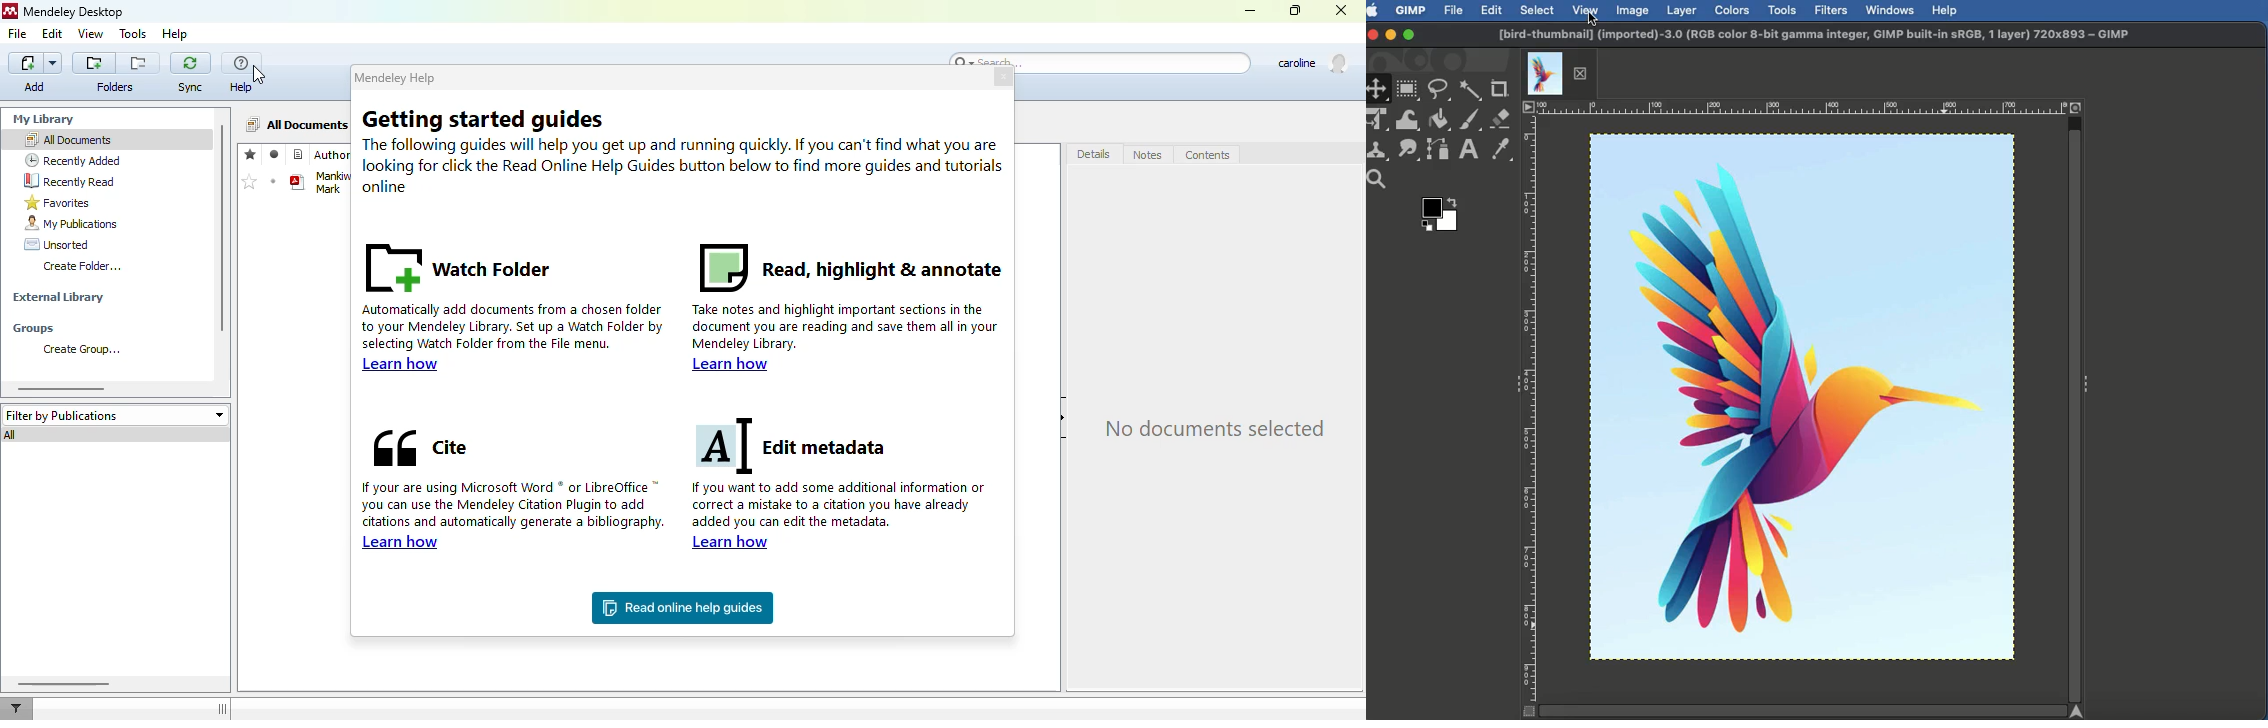 Image resolution: width=2268 pixels, height=728 pixels. I want to click on all documents, so click(297, 124).